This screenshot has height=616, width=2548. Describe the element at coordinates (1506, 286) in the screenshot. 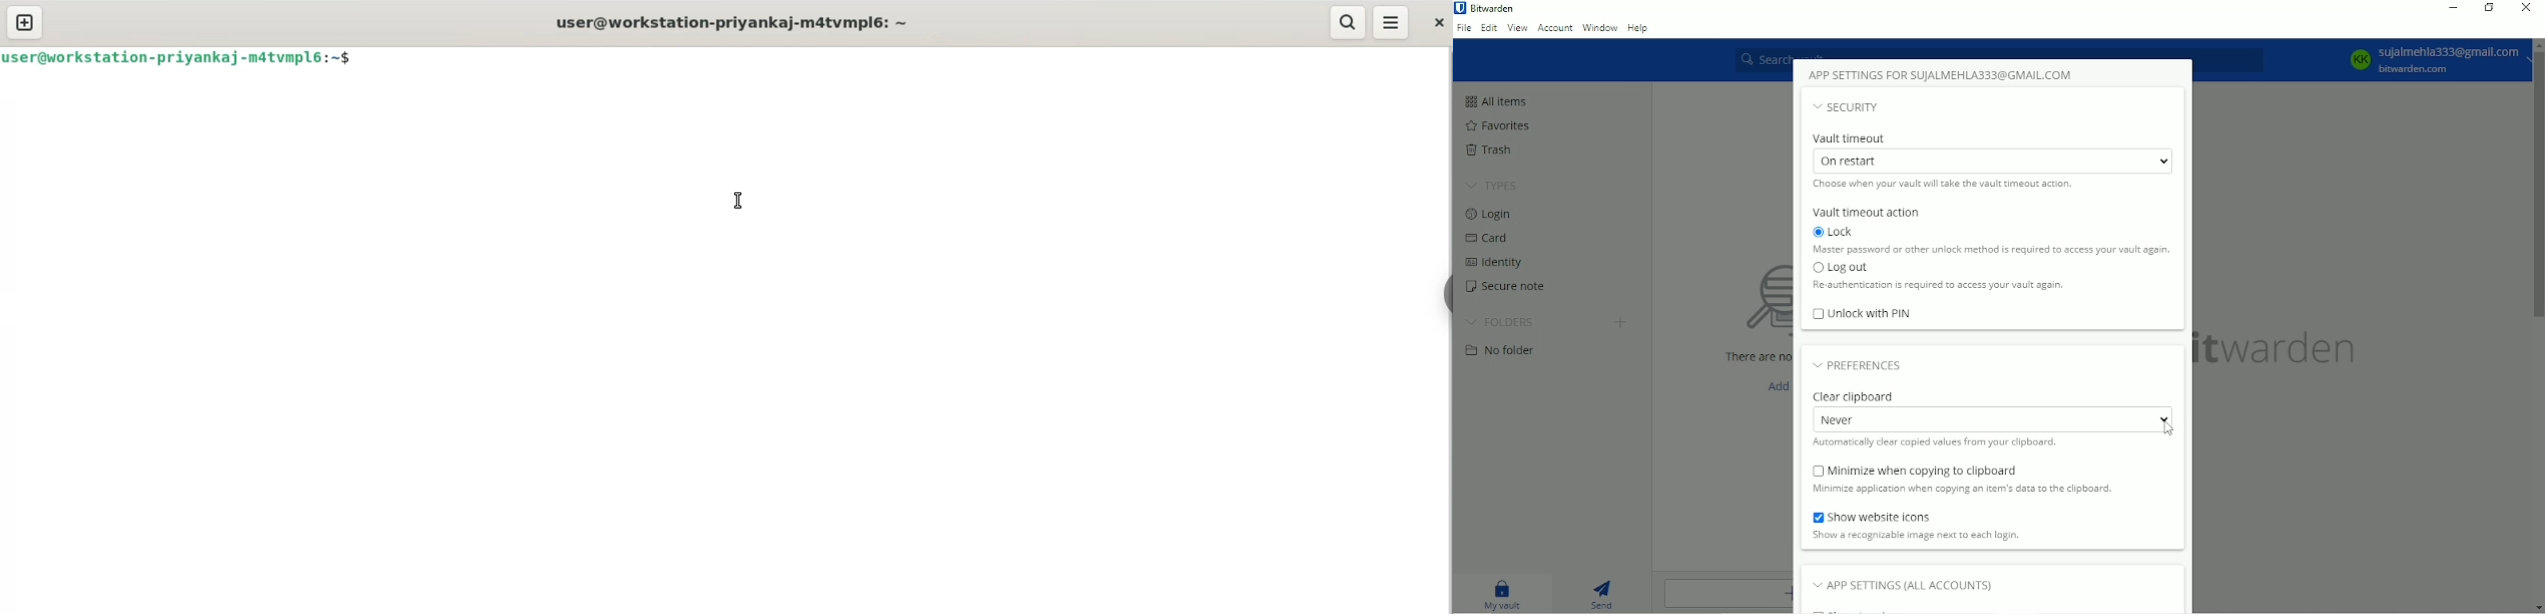

I see `Secure note` at that location.